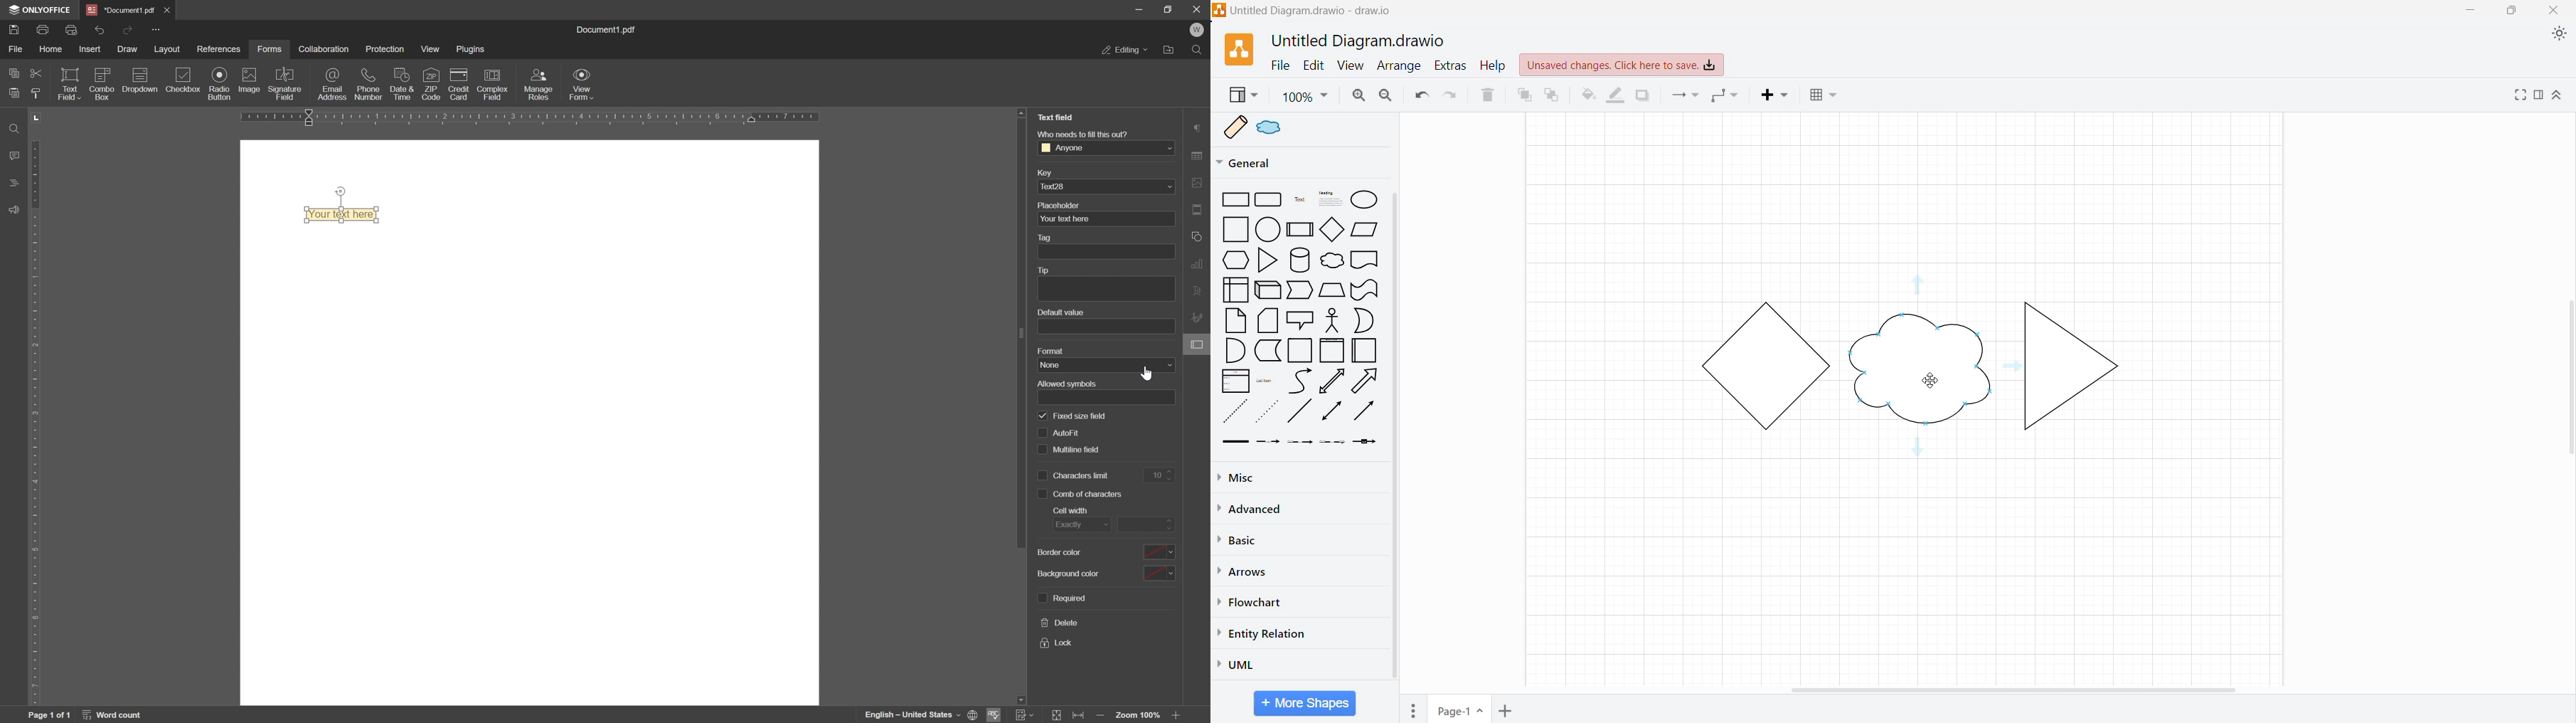 This screenshot has width=2576, height=728. I want to click on Untitled Diagram.drawio, so click(1357, 38).